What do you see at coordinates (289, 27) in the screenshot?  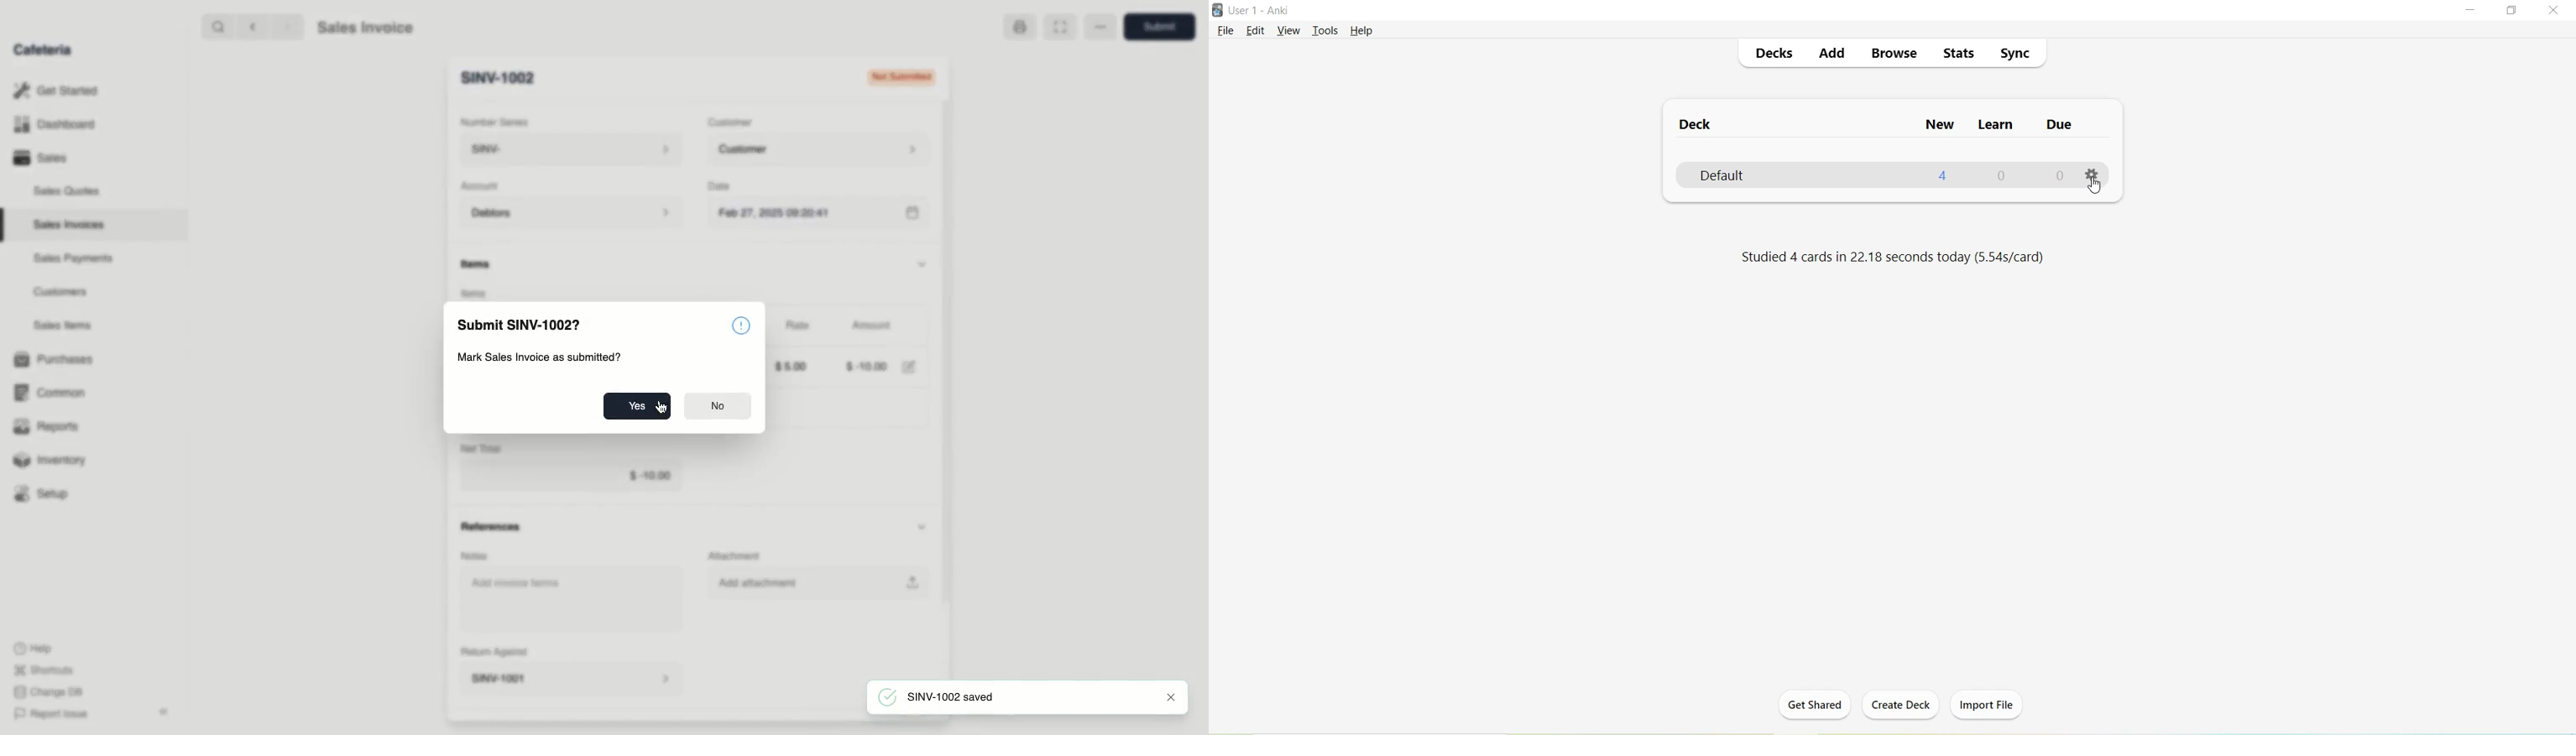 I see `forward` at bounding box center [289, 27].